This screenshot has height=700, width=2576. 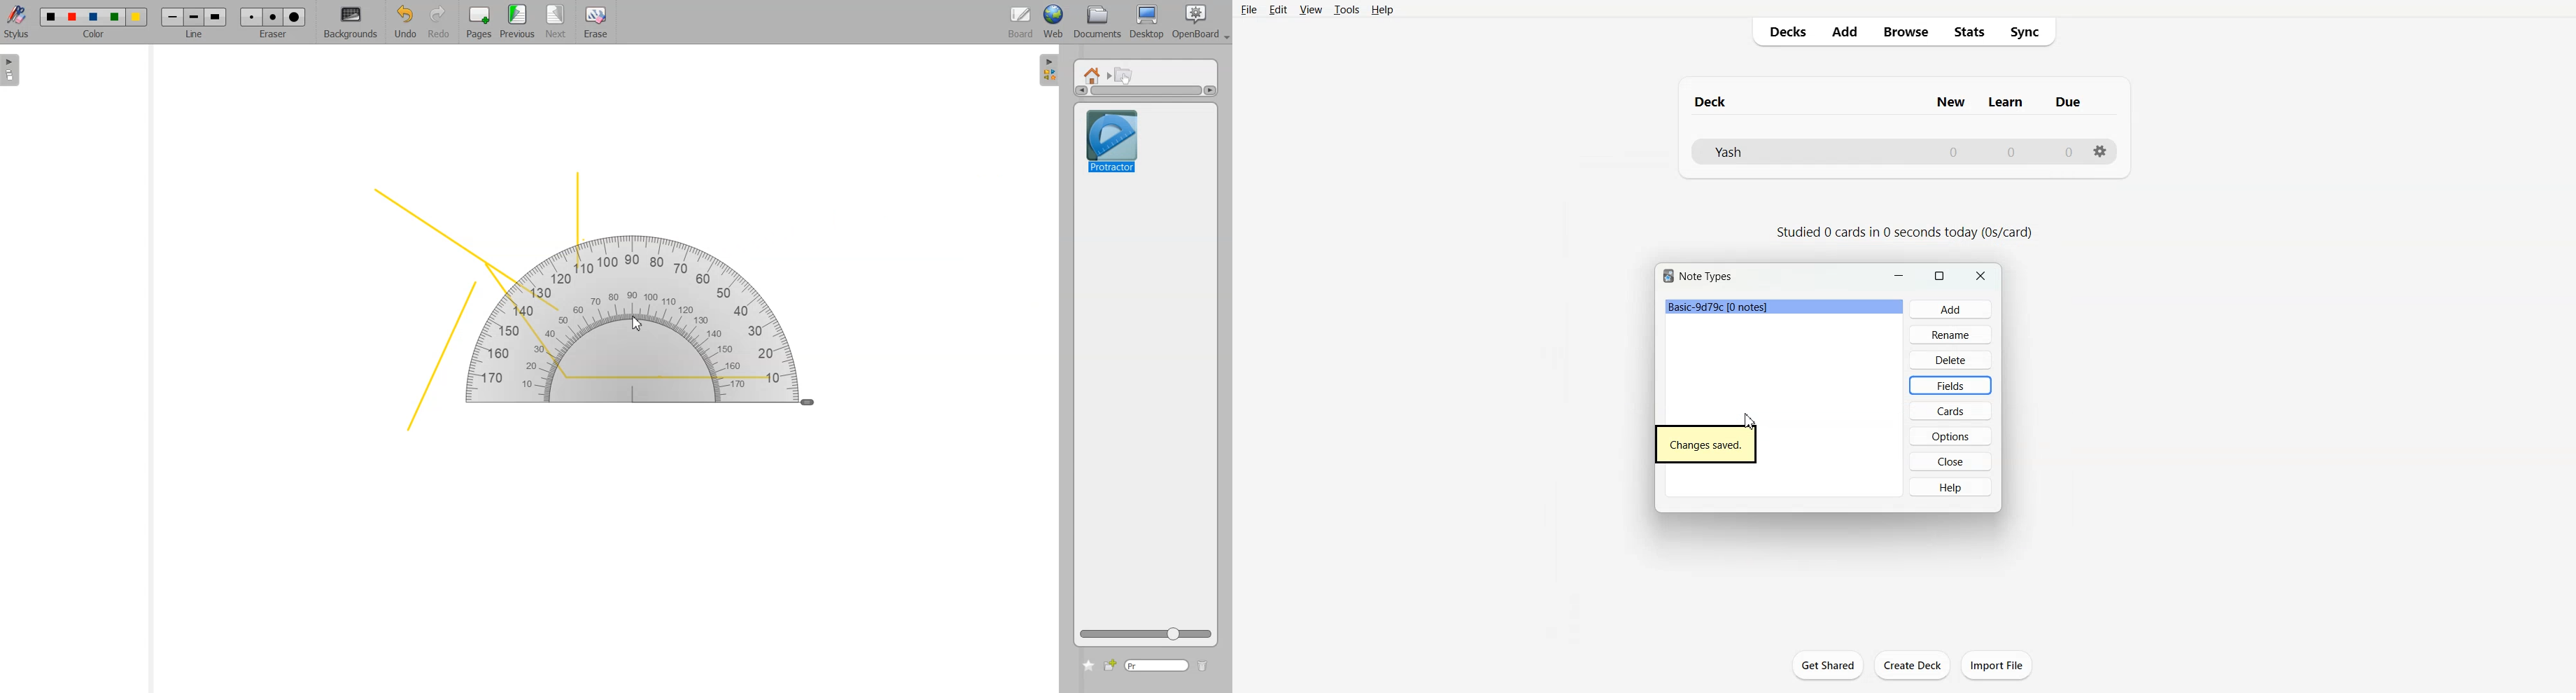 I want to click on Text 2, so click(x=1903, y=232).